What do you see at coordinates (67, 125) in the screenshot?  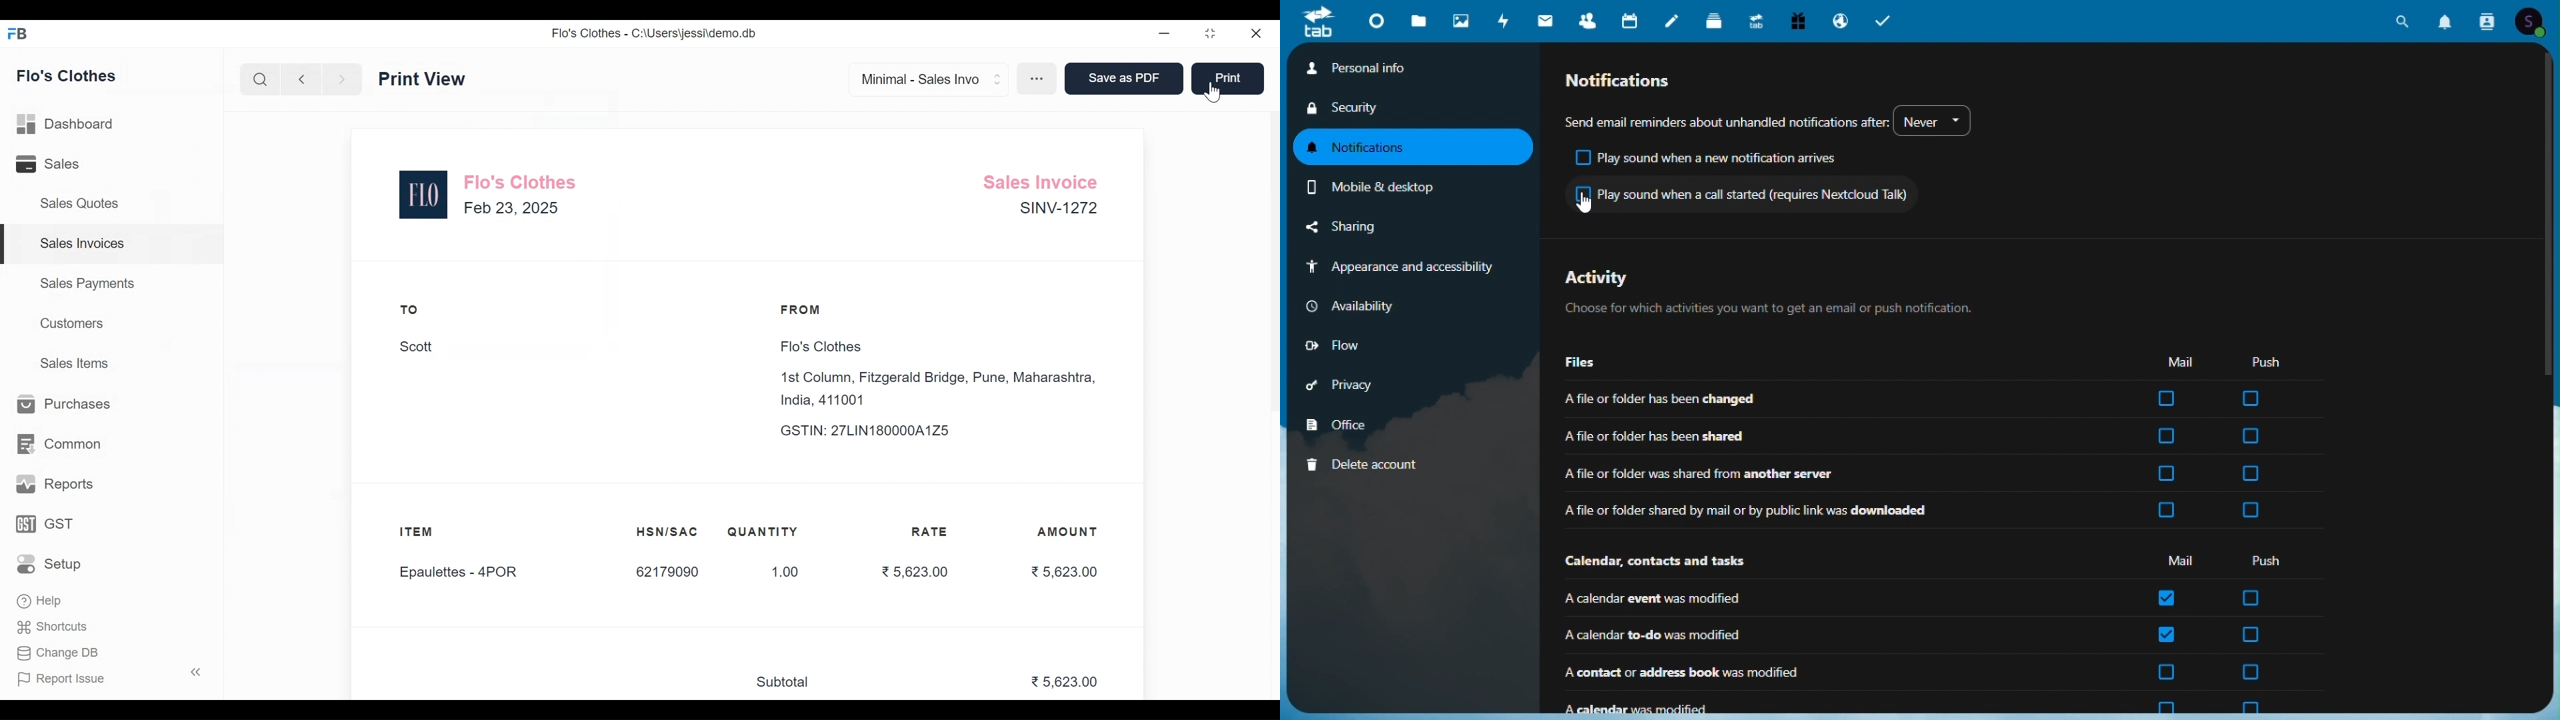 I see `Dashboard` at bounding box center [67, 125].